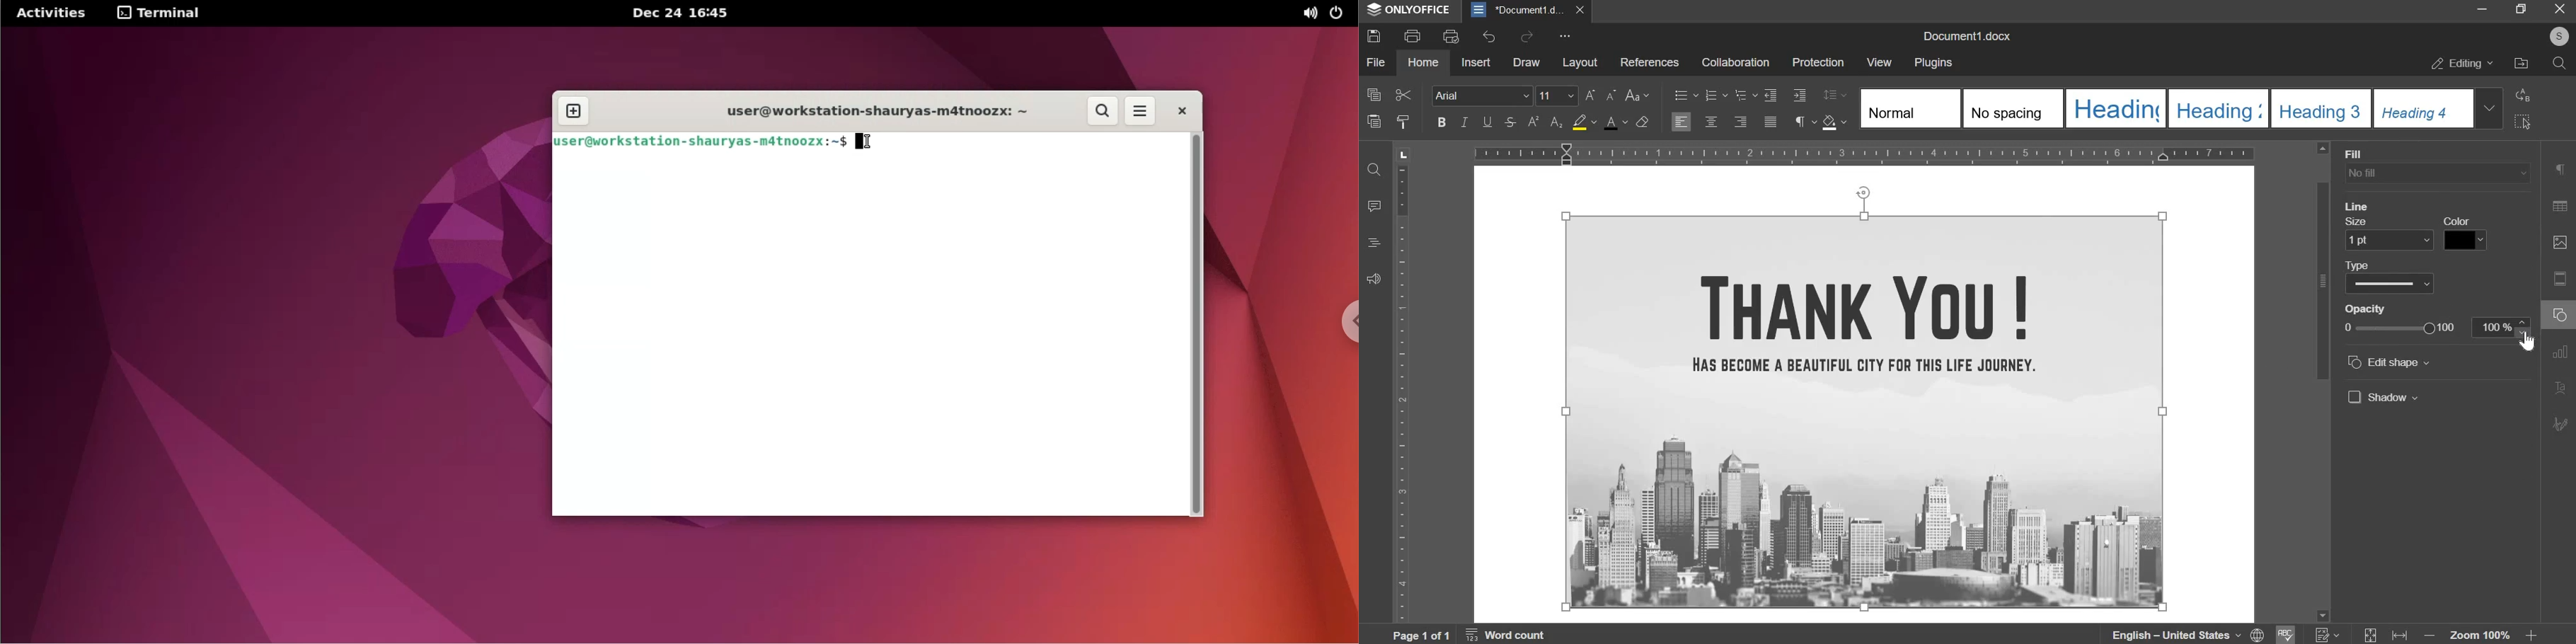  What do you see at coordinates (1615, 122) in the screenshot?
I see `text color` at bounding box center [1615, 122].